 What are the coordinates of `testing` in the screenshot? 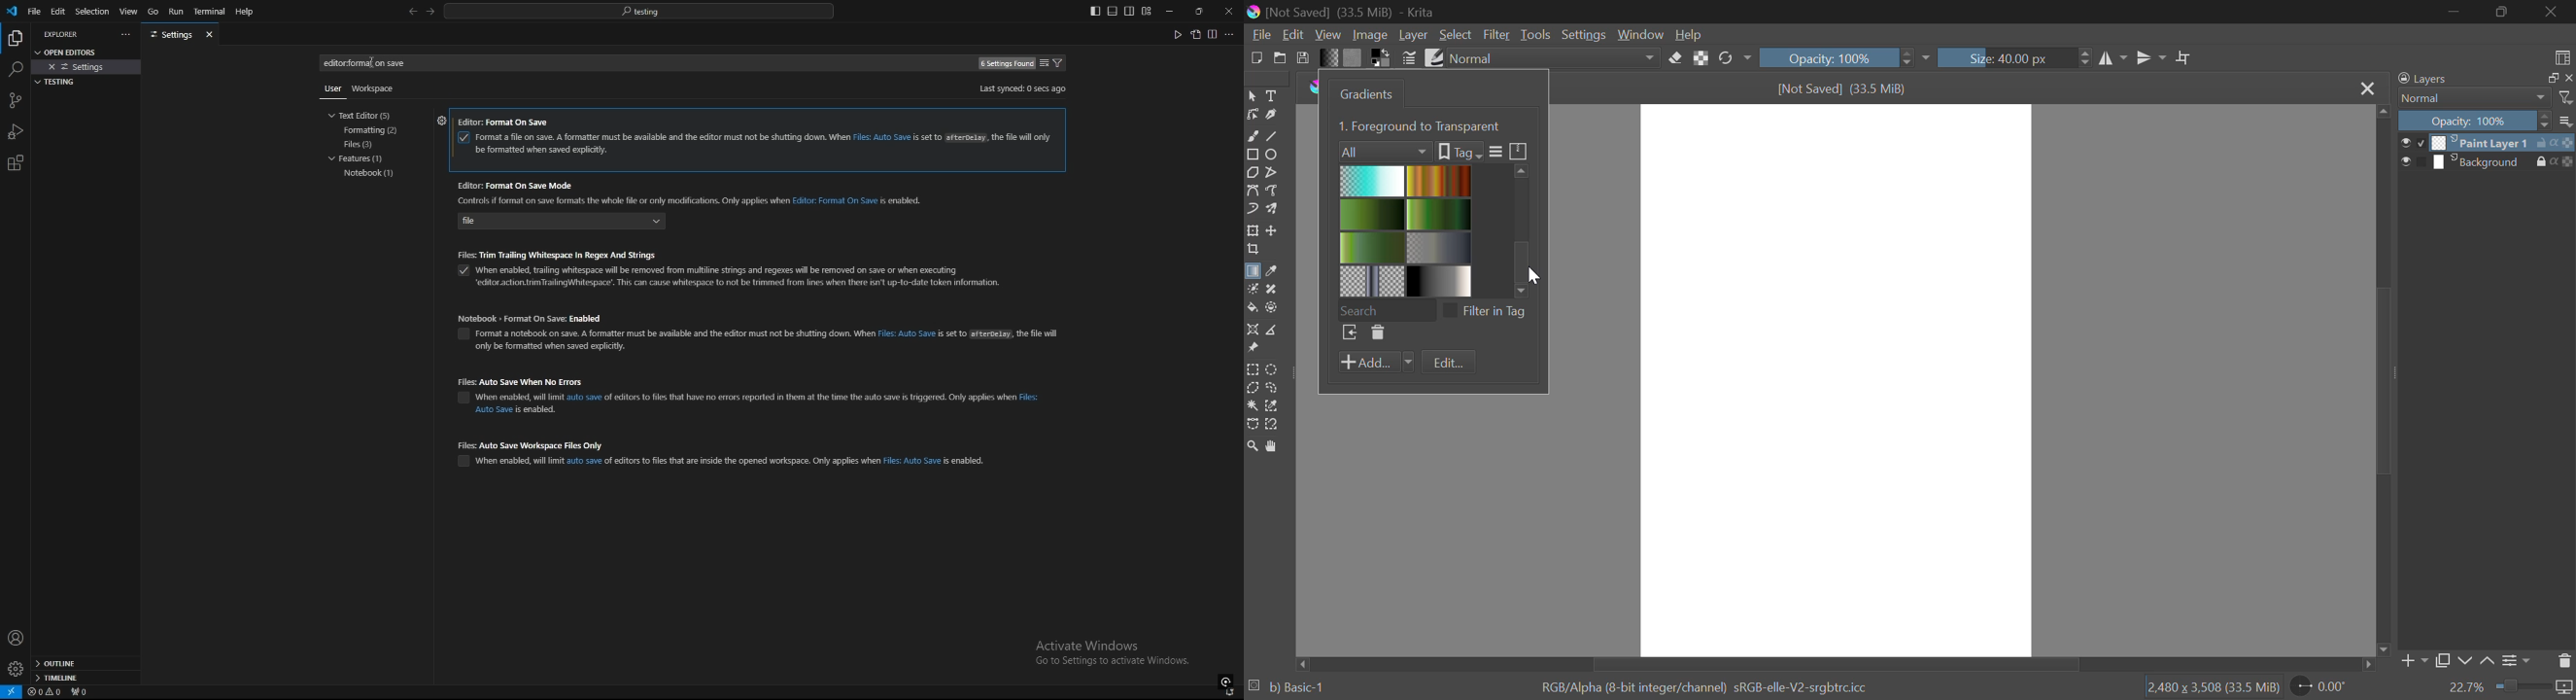 It's located at (59, 82).